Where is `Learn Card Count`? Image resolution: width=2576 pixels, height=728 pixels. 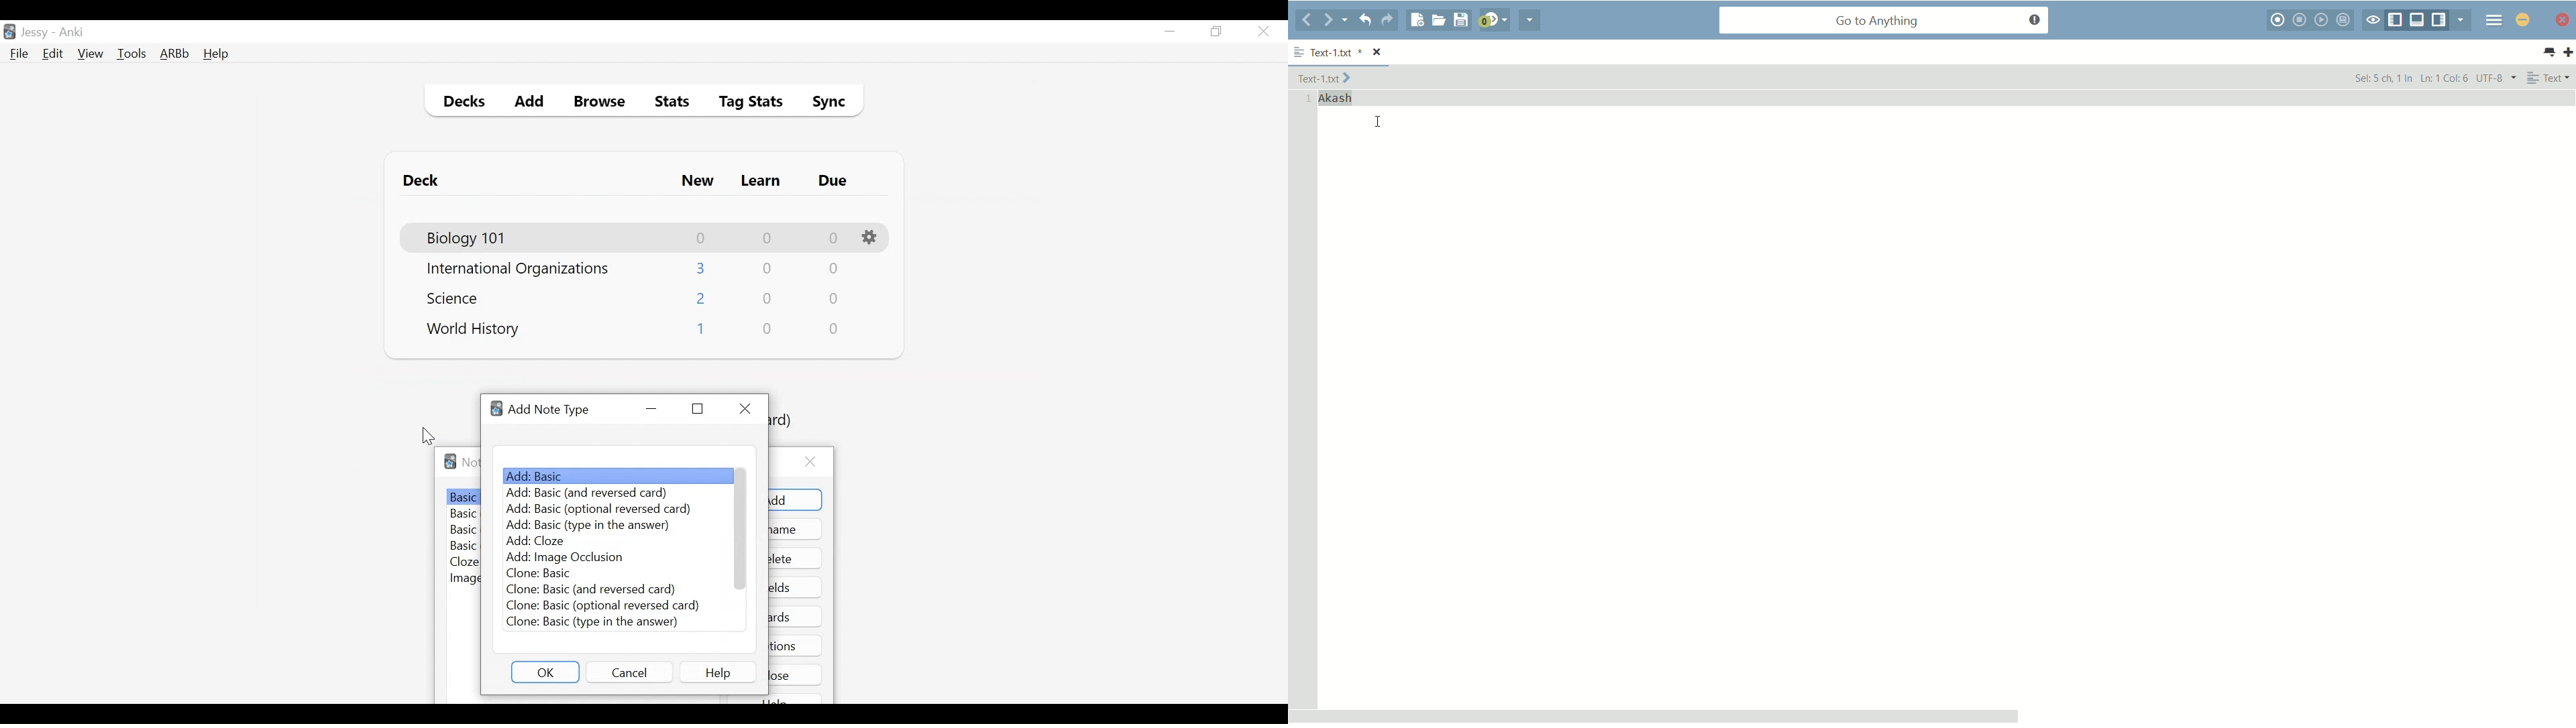
Learn Card Count is located at coordinates (766, 238).